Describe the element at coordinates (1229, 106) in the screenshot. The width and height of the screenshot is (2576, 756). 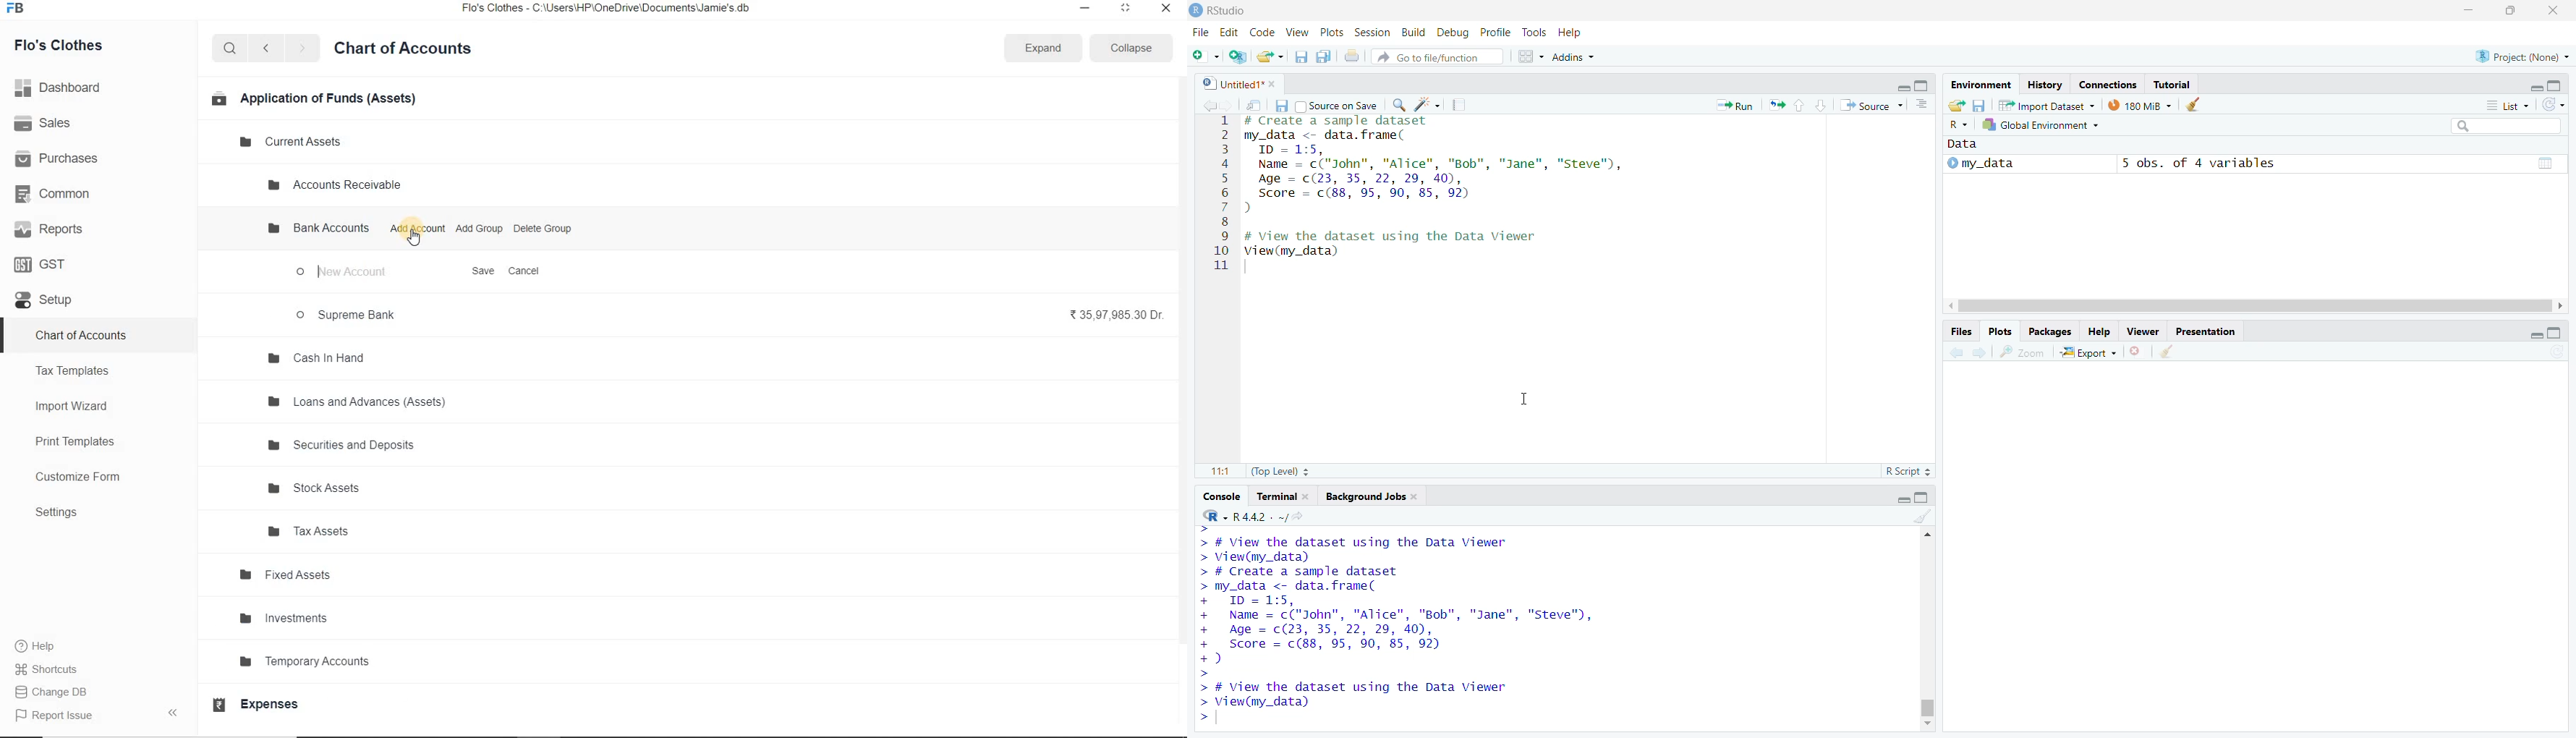
I see `Forward` at that location.